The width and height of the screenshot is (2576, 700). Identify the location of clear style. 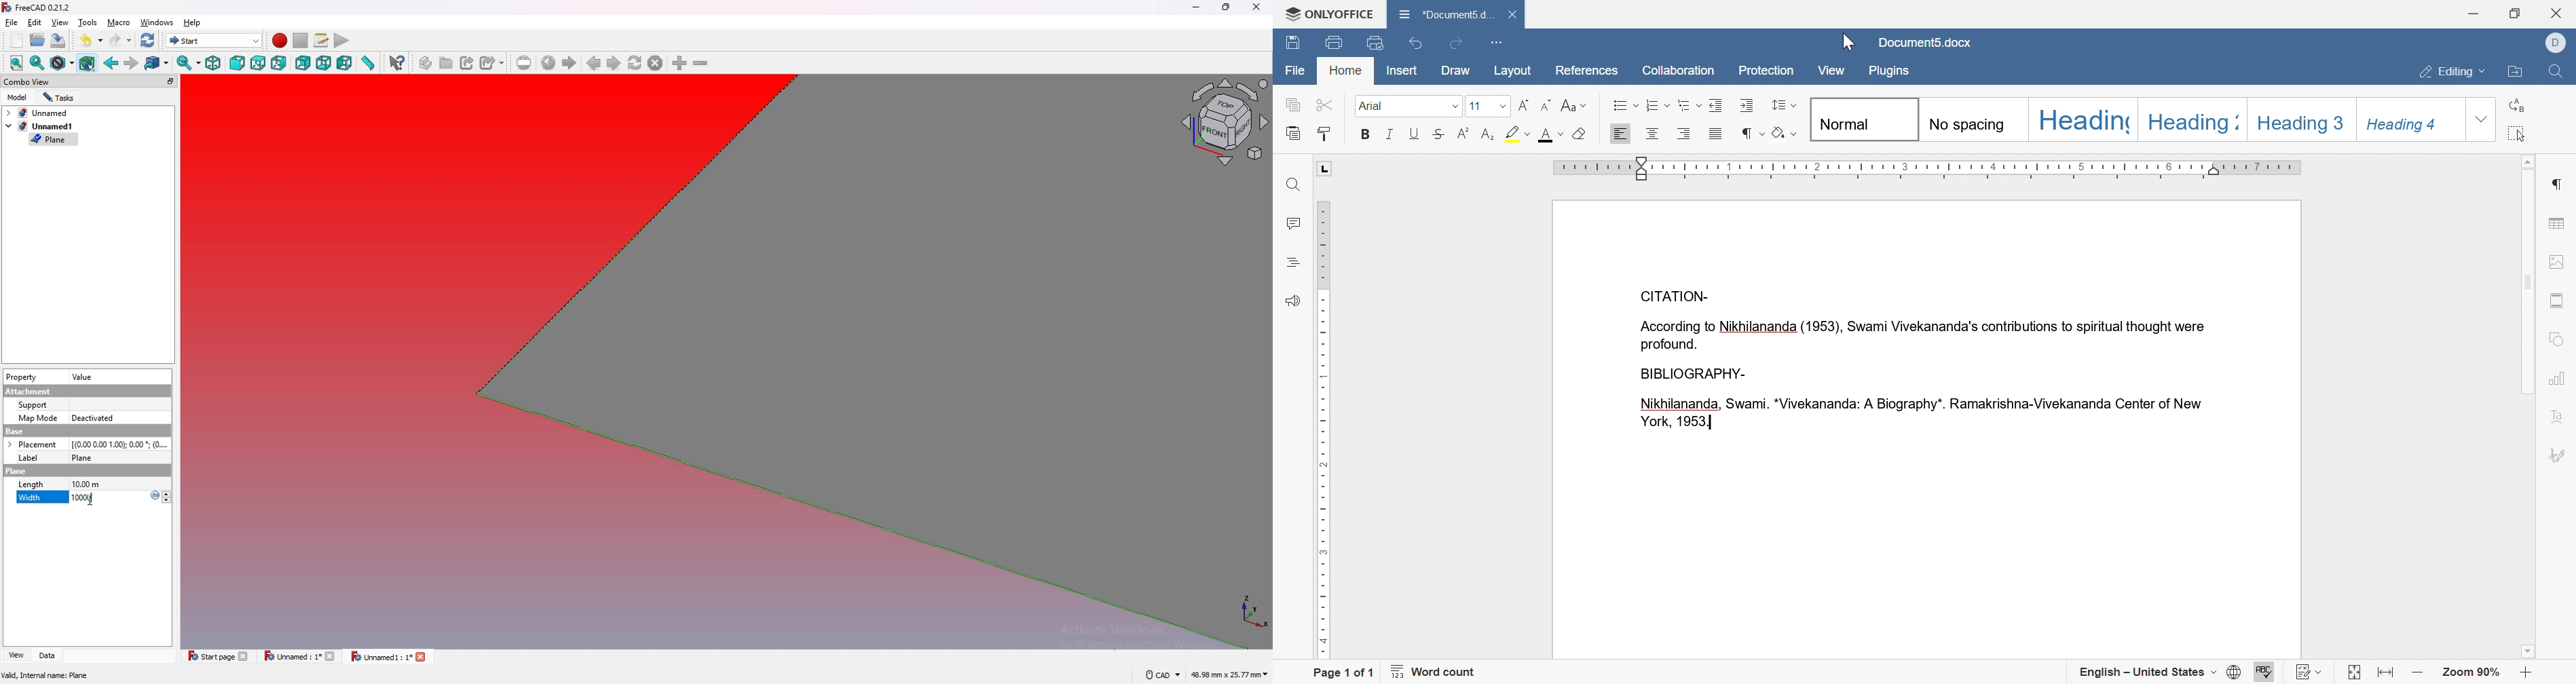
(1782, 134).